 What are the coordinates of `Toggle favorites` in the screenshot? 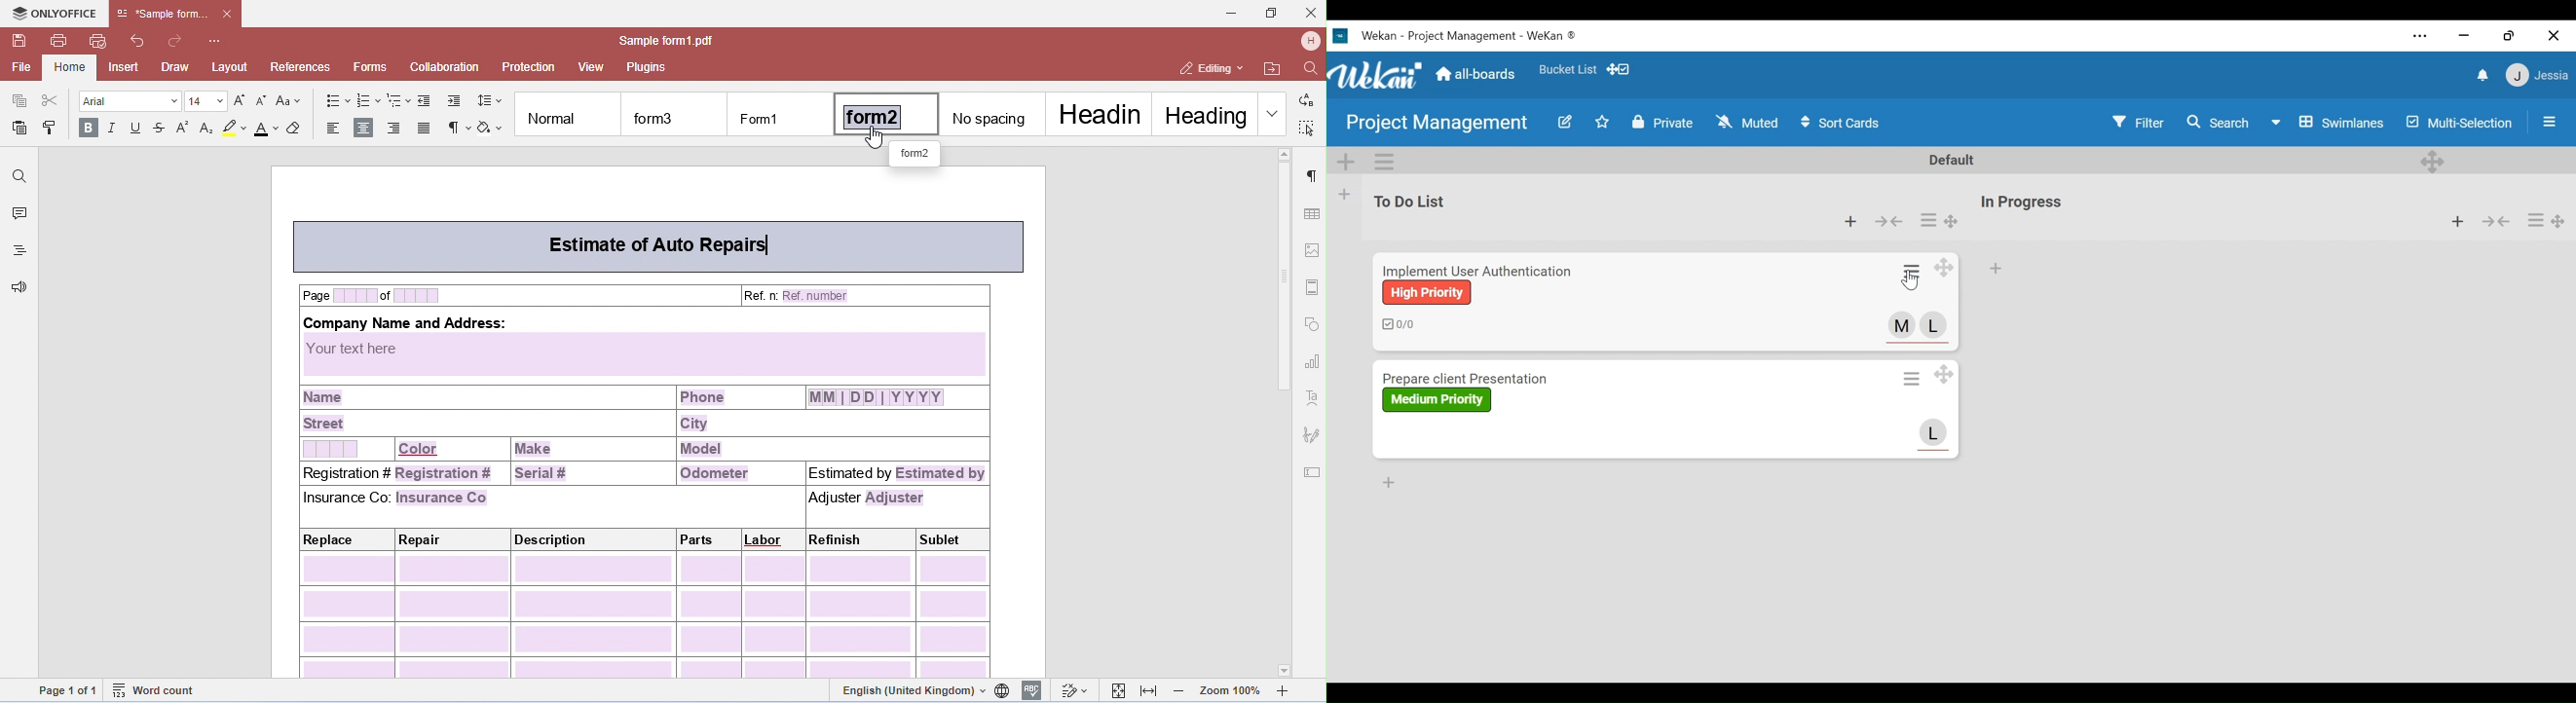 It's located at (1603, 122).